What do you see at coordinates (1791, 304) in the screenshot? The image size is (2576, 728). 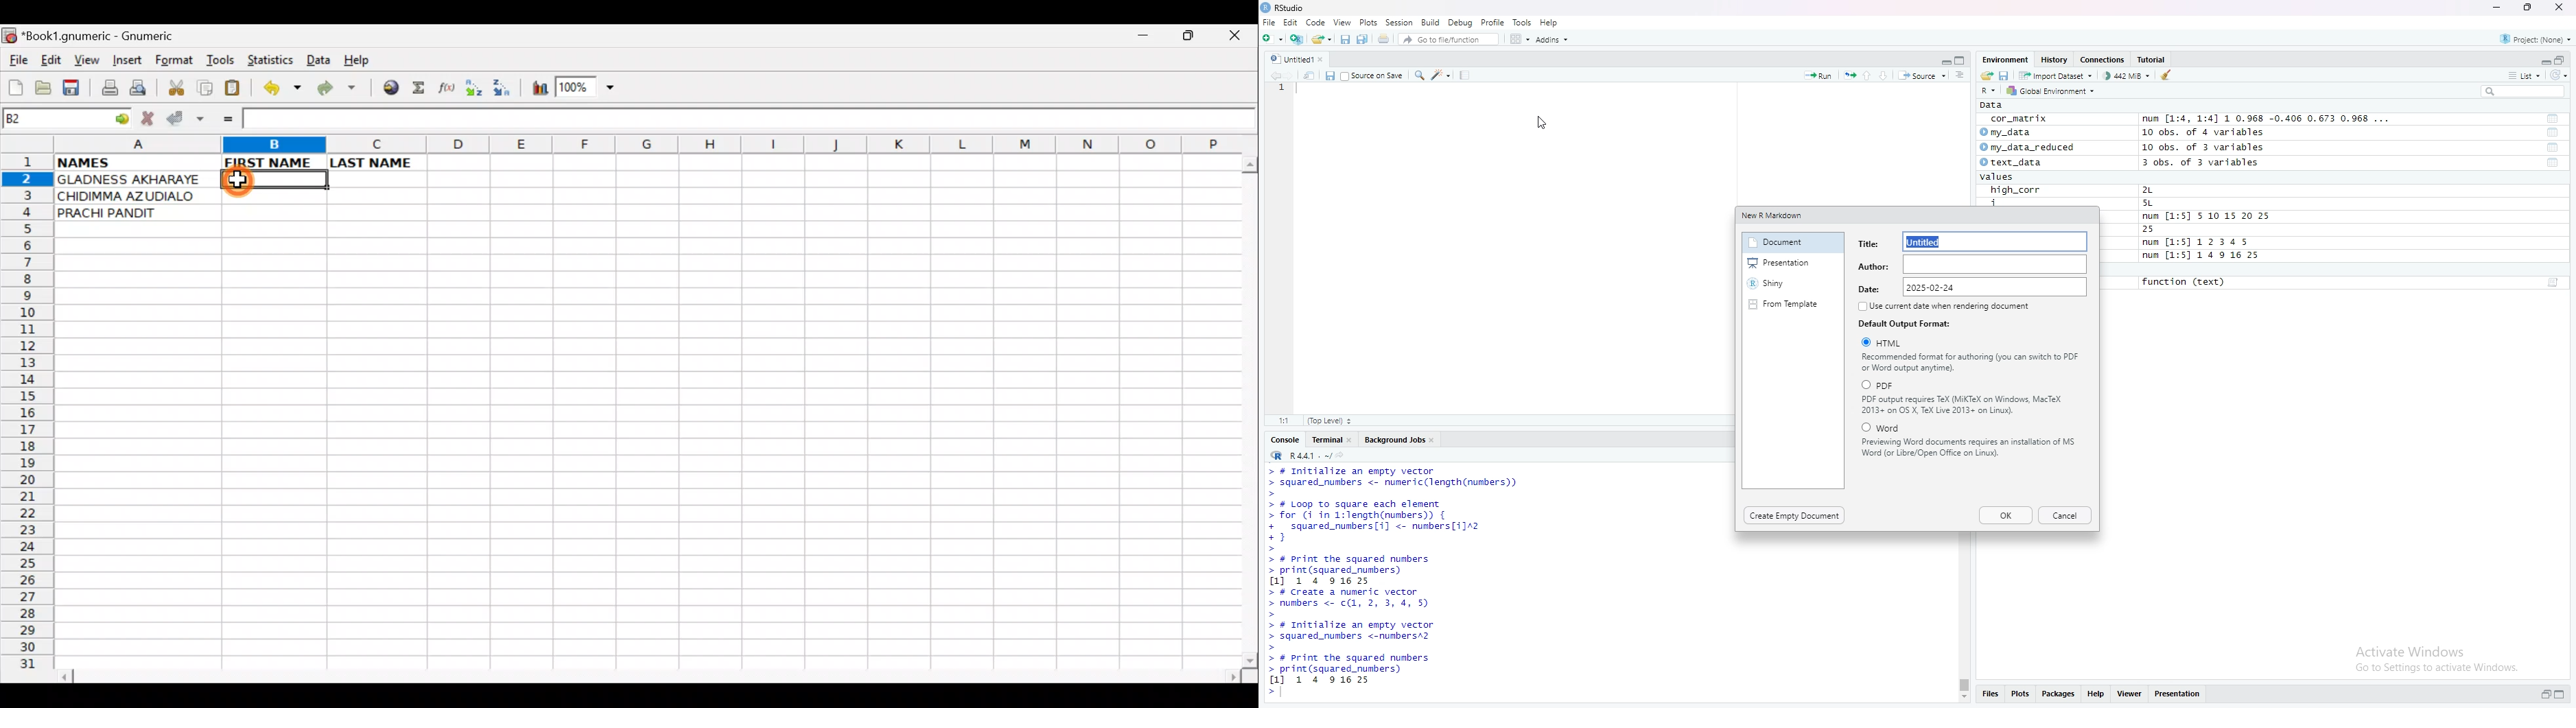 I see `From Template` at bounding box center [1791, 304].